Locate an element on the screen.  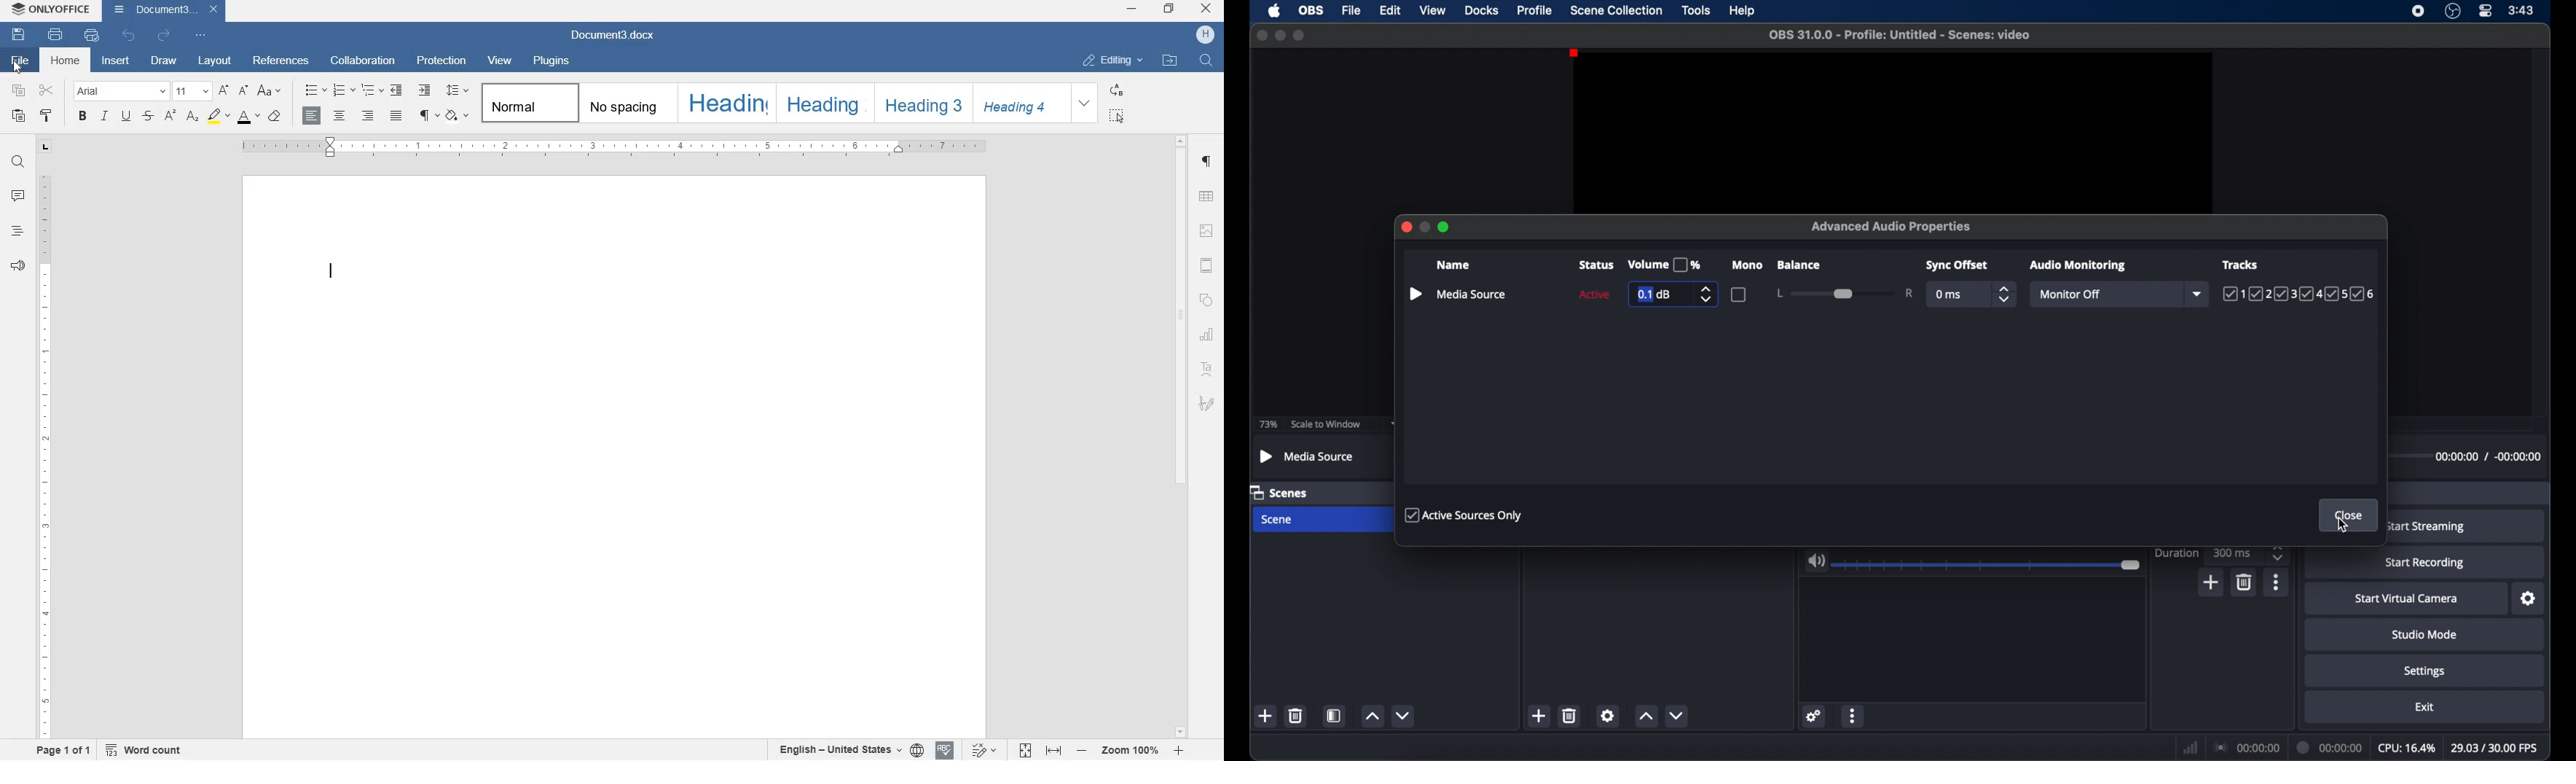
start virtual camera is located at coordinates (2406, 599).